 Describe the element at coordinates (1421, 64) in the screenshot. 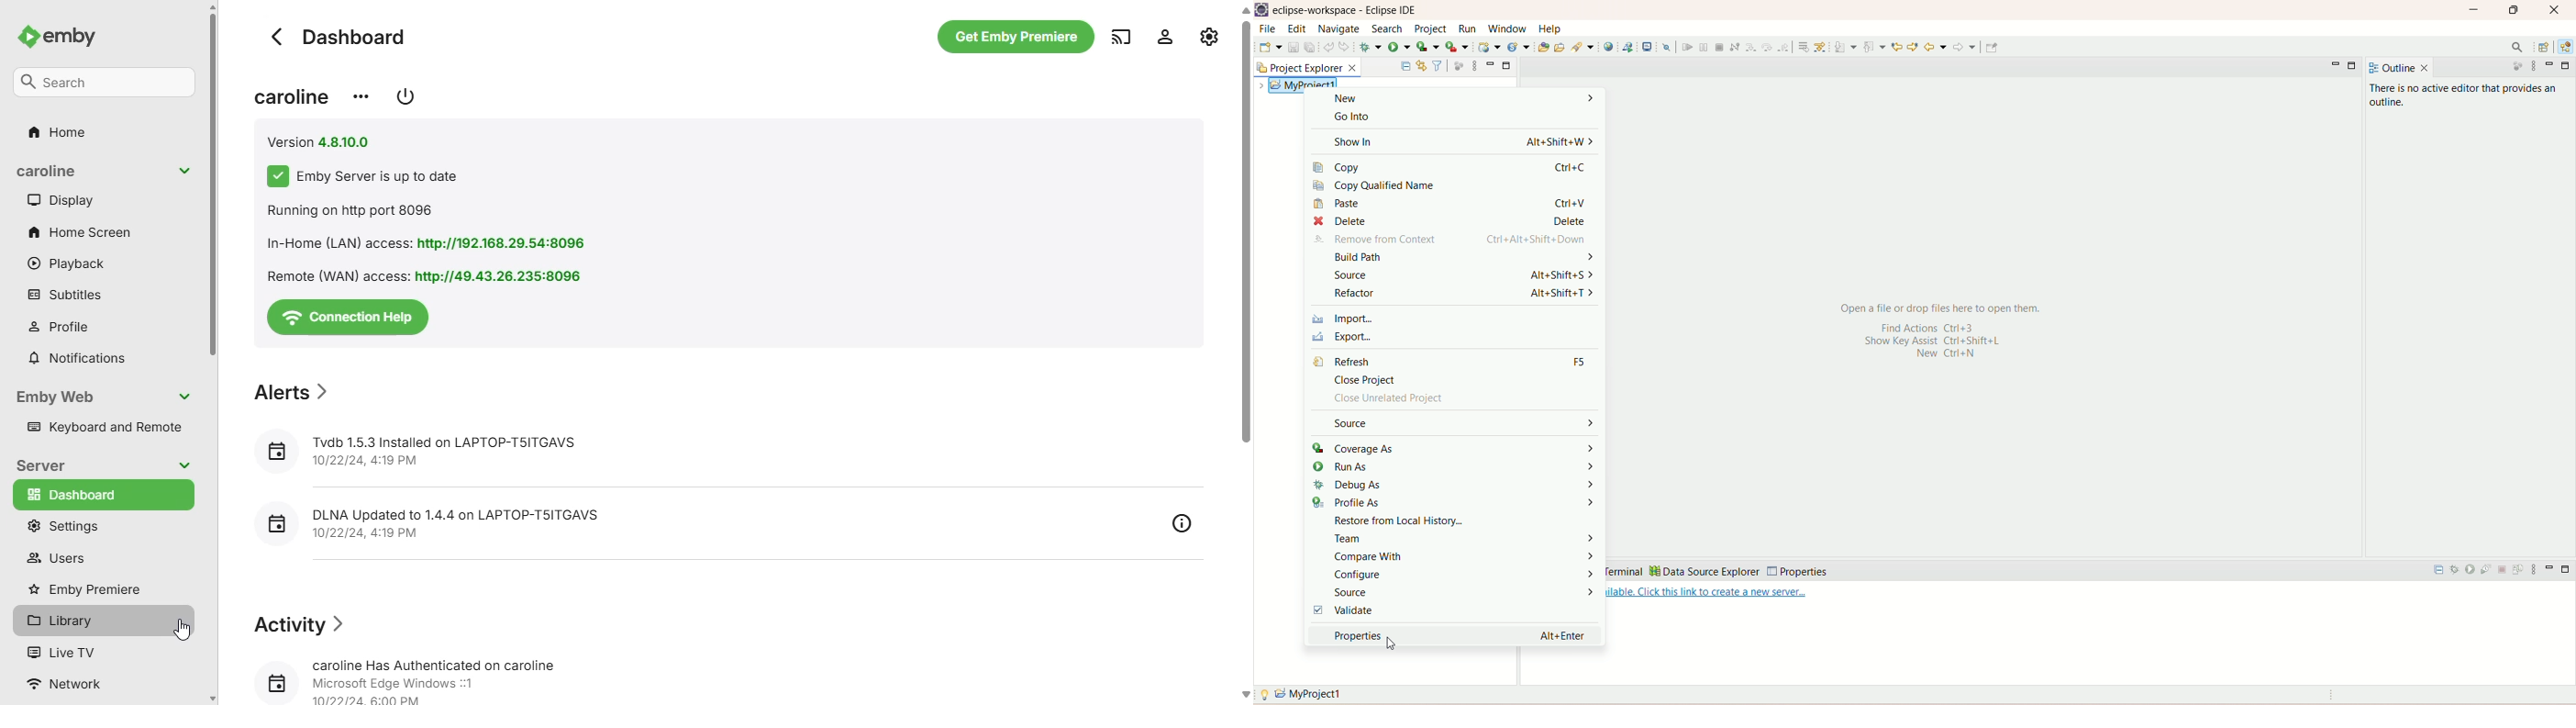

I see `link with editor` at that location.